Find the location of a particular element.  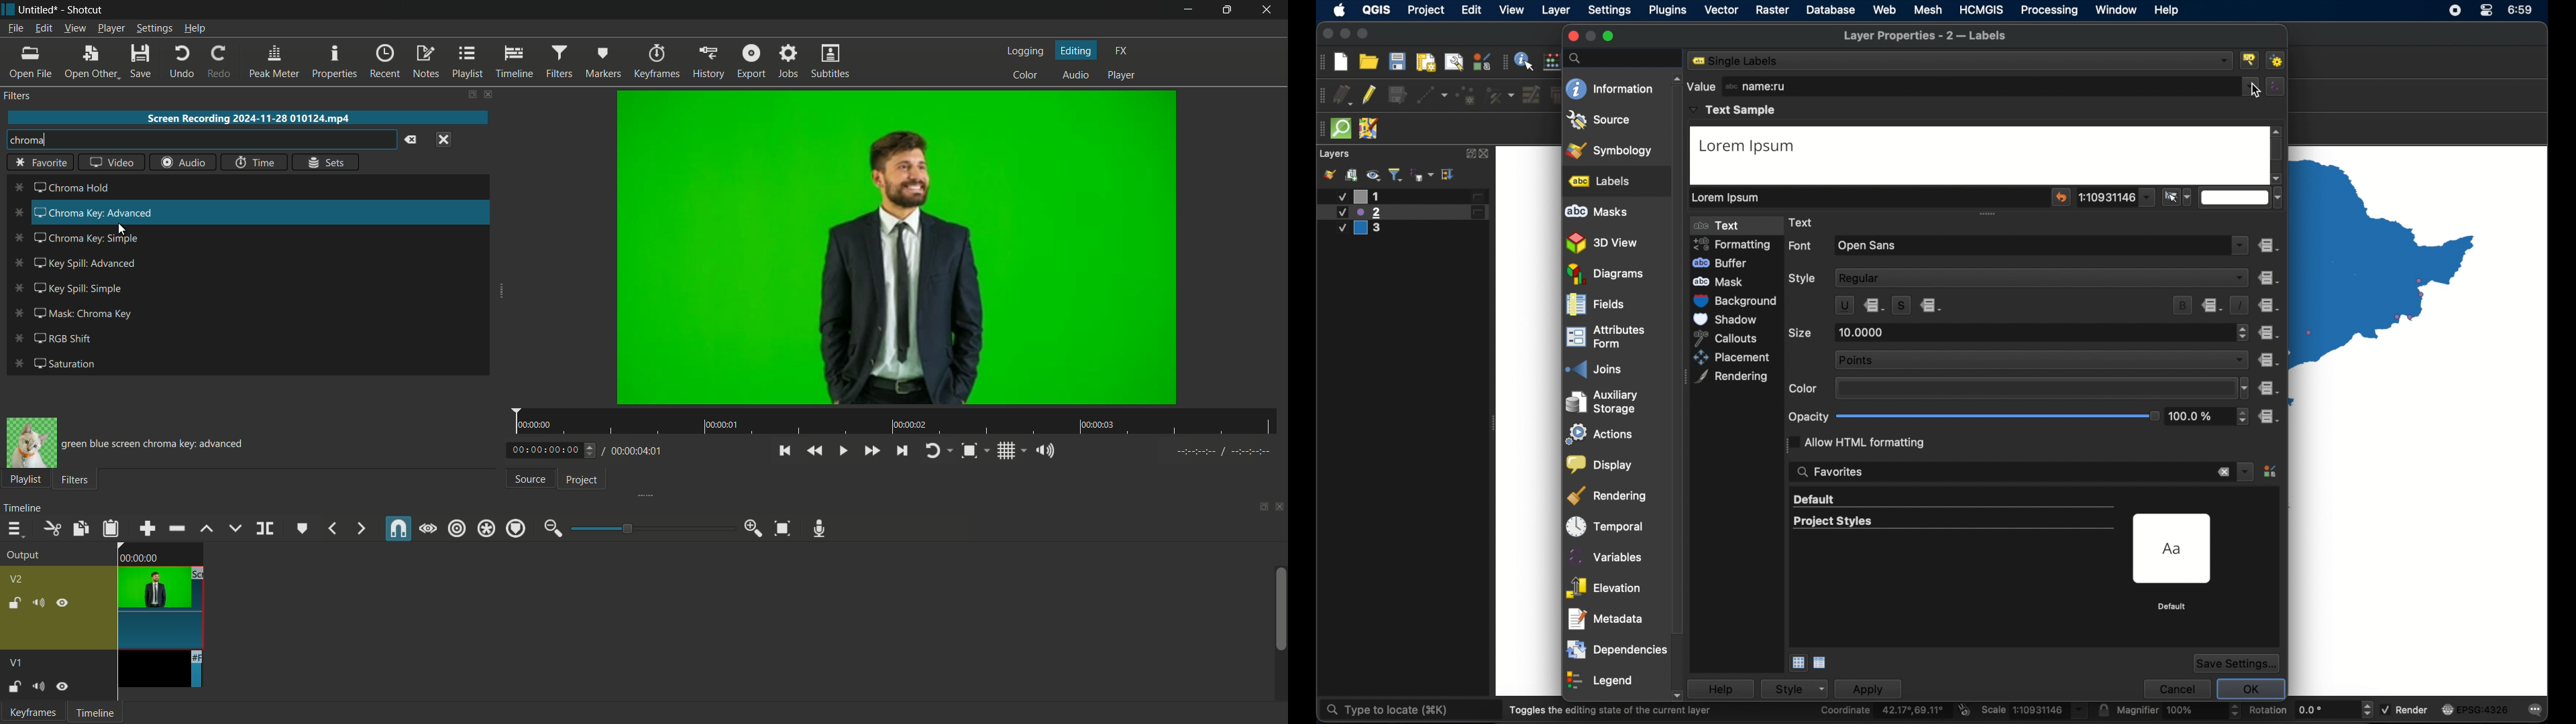

default is located at coordinates (2173, 607).